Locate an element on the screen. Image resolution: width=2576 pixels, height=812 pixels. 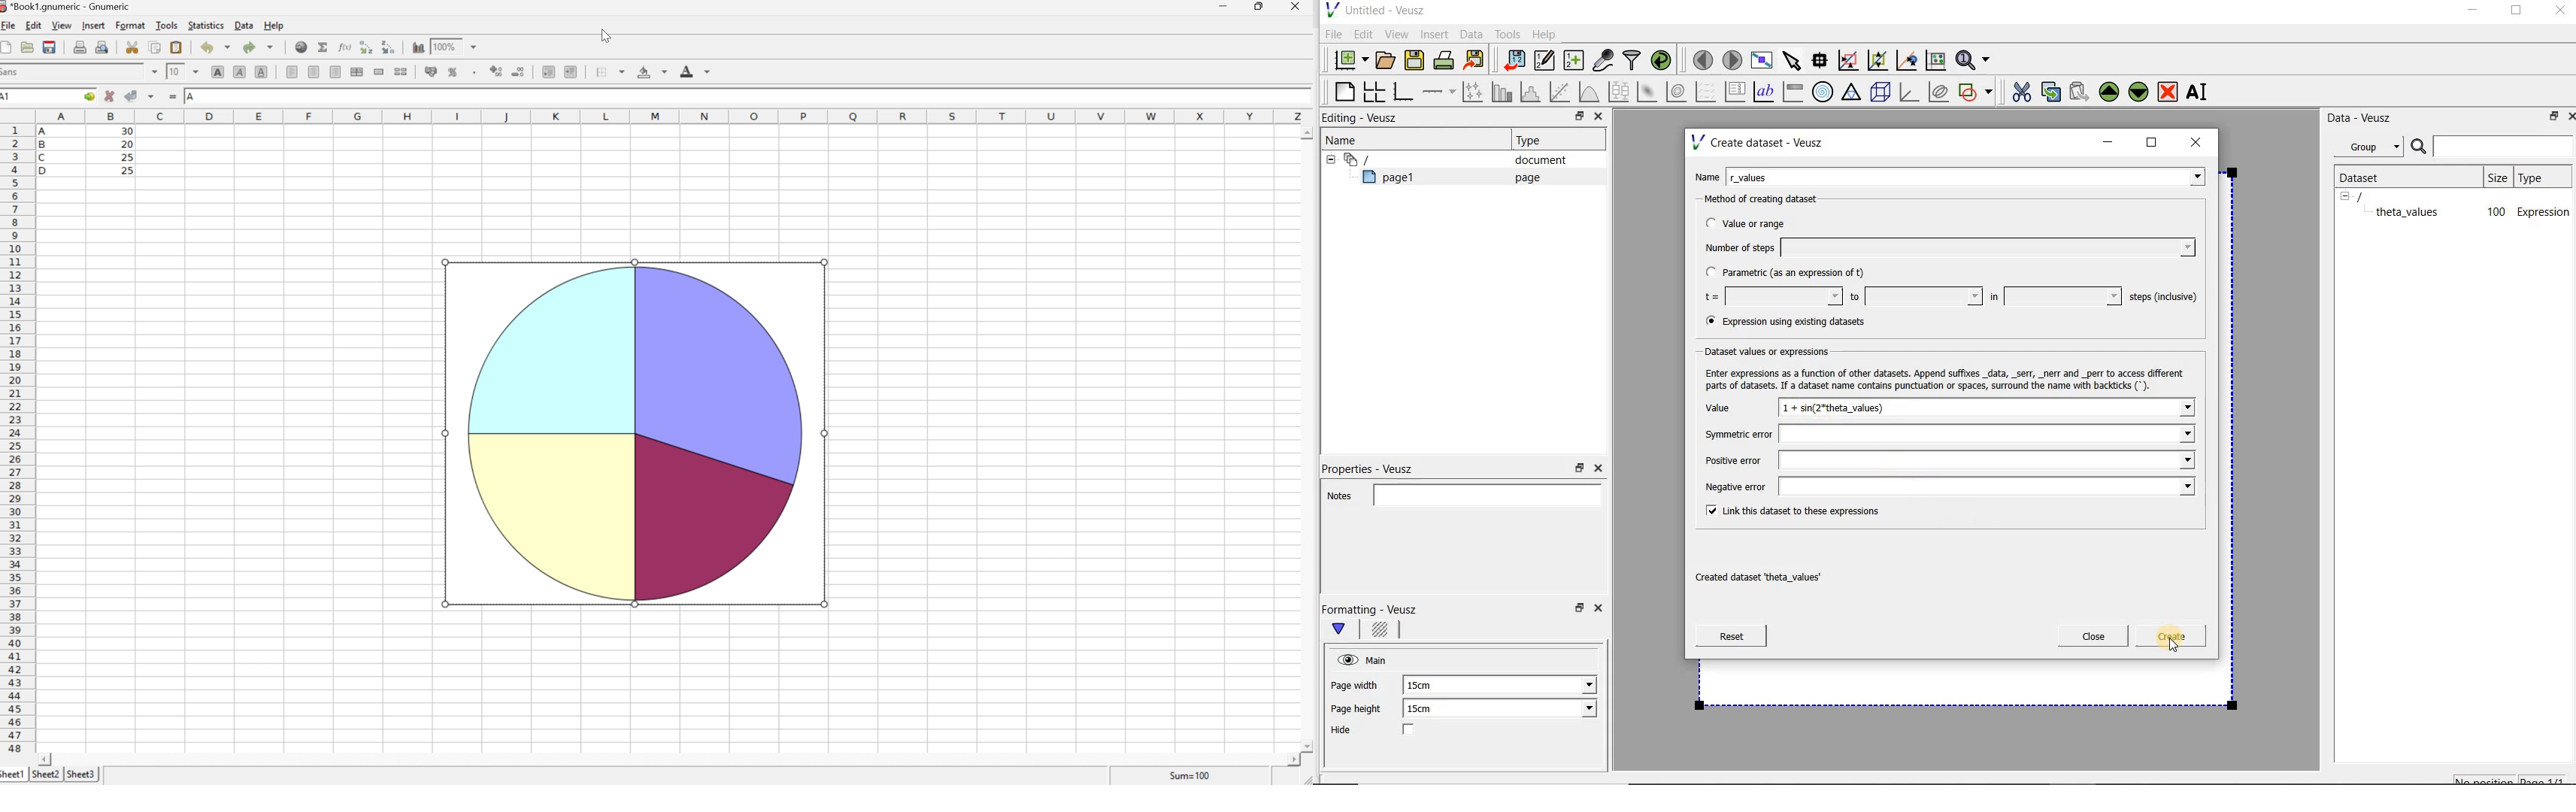
plot a vector field is located at coordinates (1706, 90).